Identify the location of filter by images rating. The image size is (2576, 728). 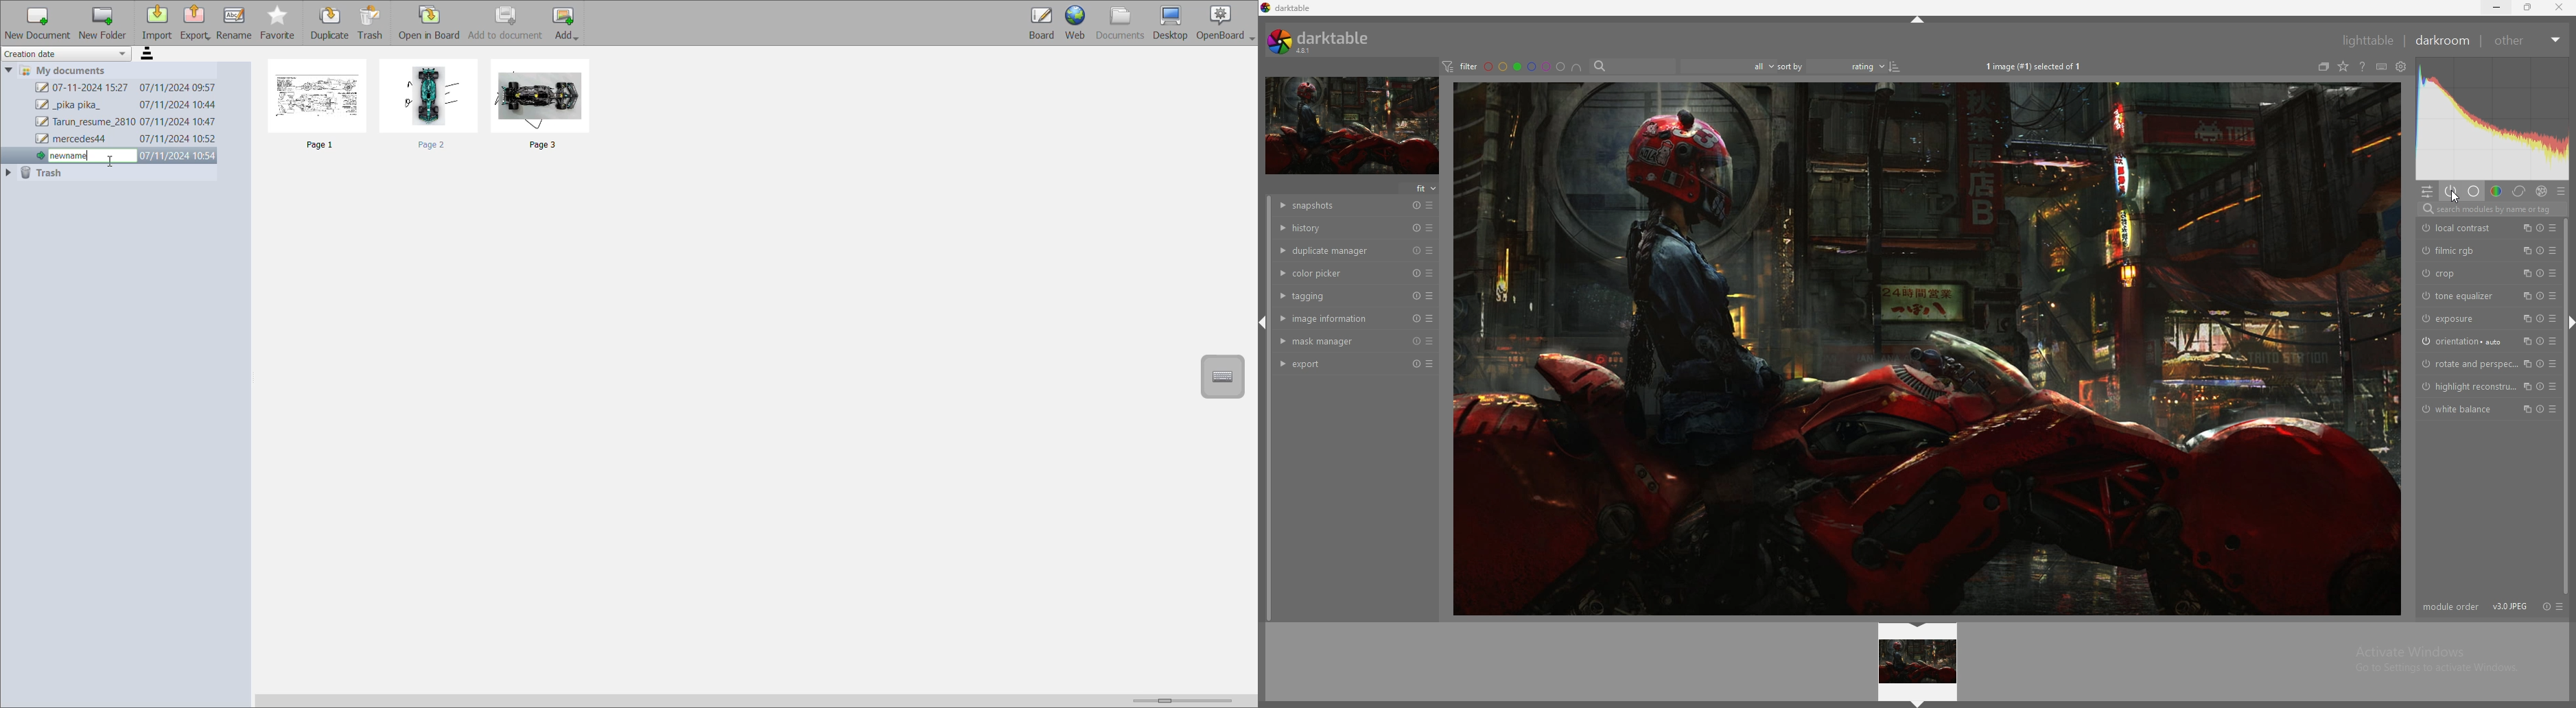
(1722, 65).